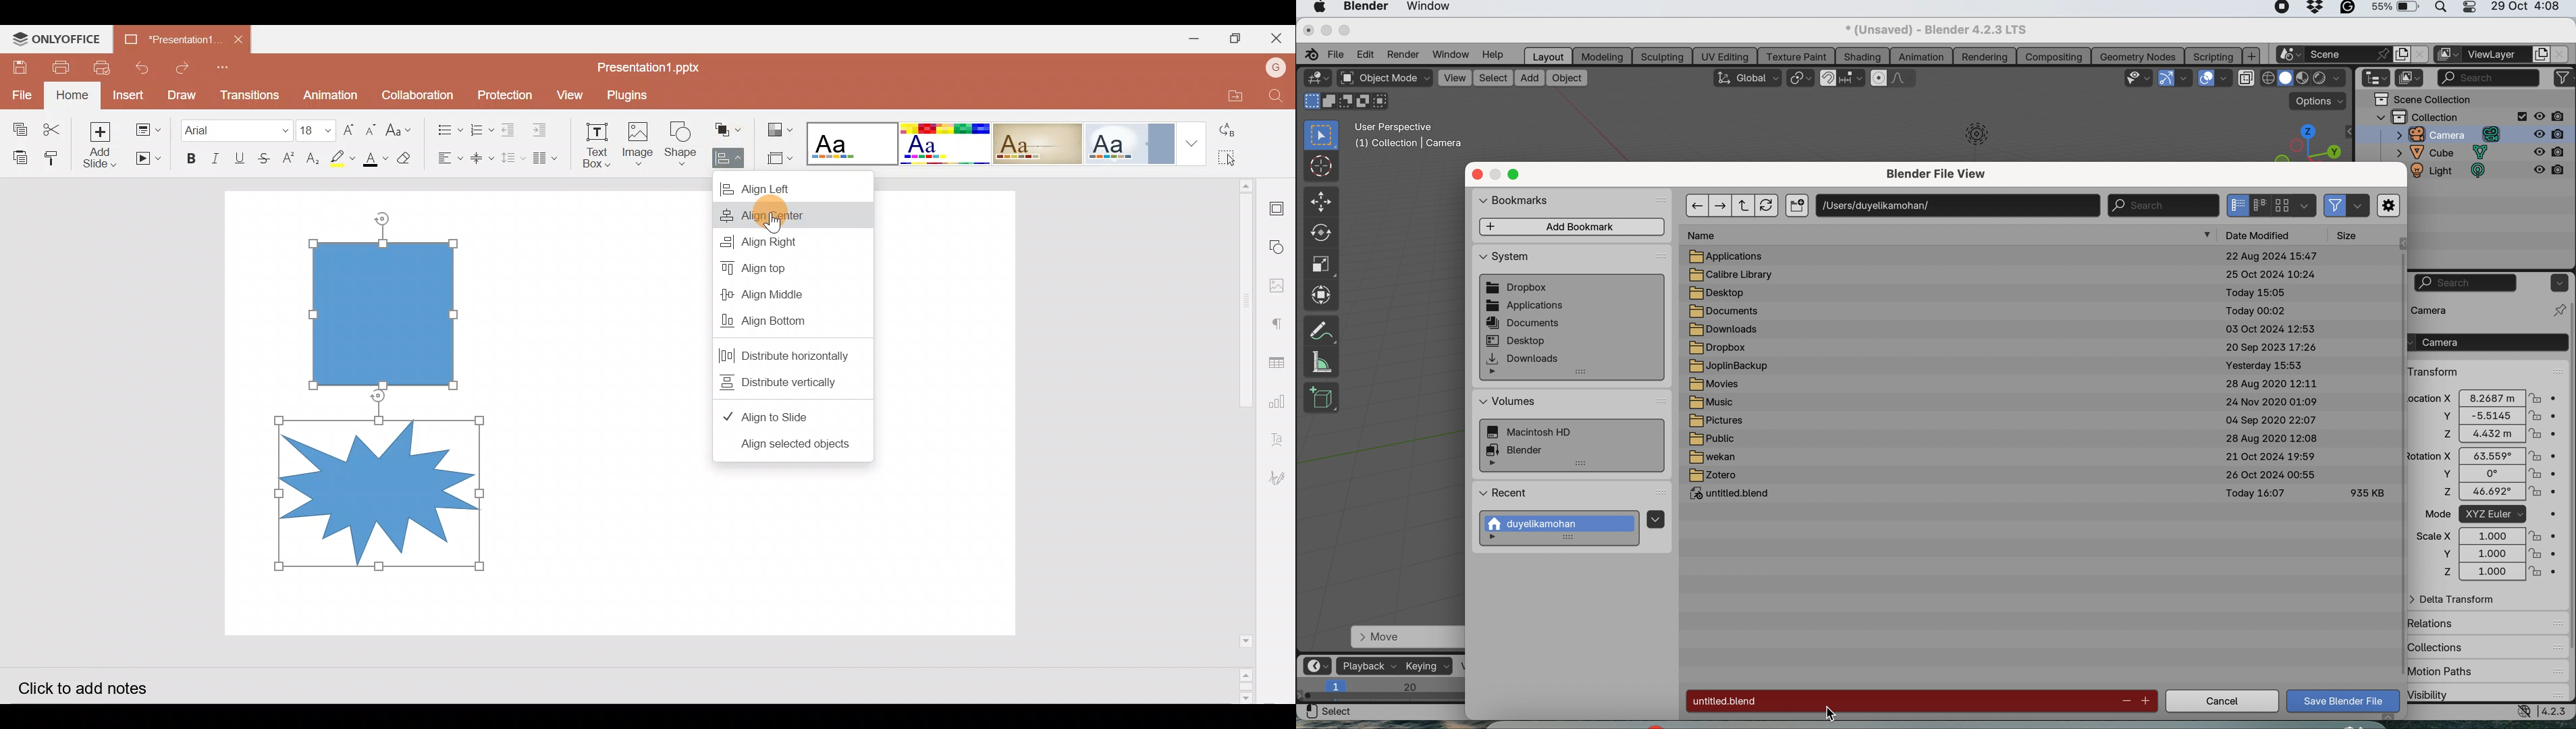 This screenshot has width=2576, height=756. Describe the element at coordinates (235, 126) in the screenshot. I see `Font name` at that location.